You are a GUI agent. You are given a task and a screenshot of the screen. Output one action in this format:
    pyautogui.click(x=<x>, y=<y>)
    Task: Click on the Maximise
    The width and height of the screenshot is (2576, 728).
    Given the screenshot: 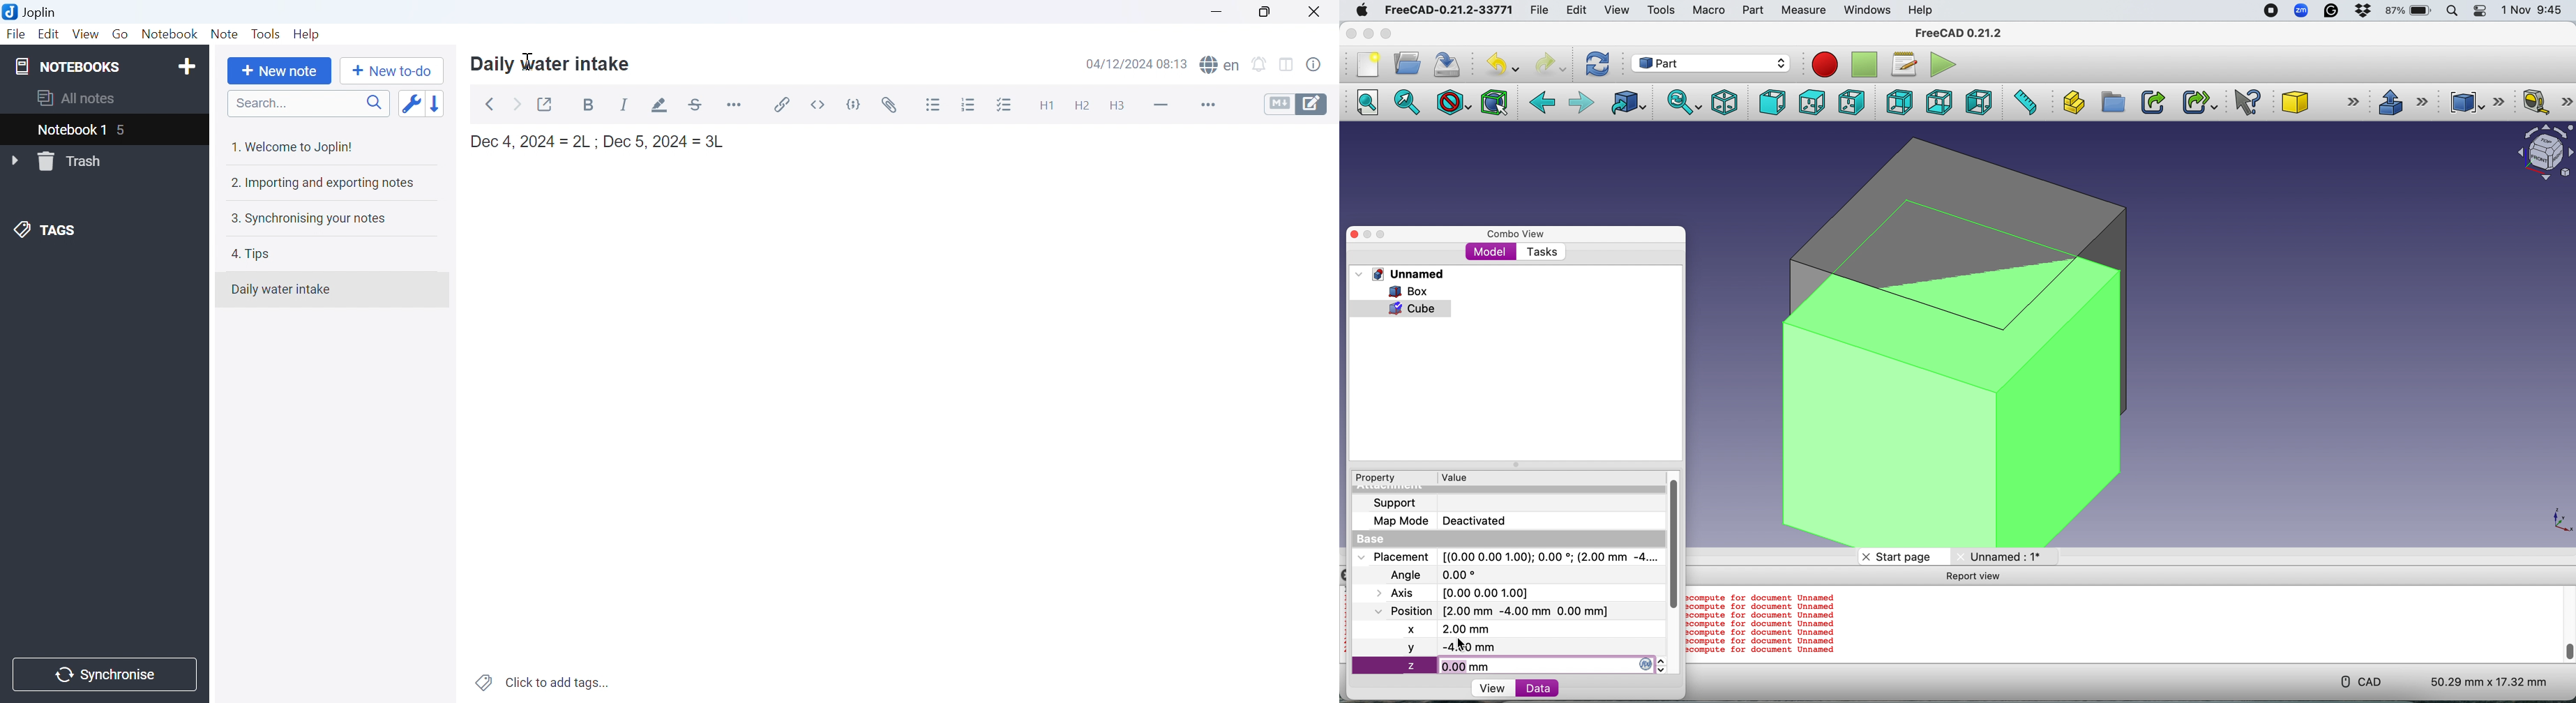 What is the action you would take?
    pyautogui.click(x=1387, y=34)
    